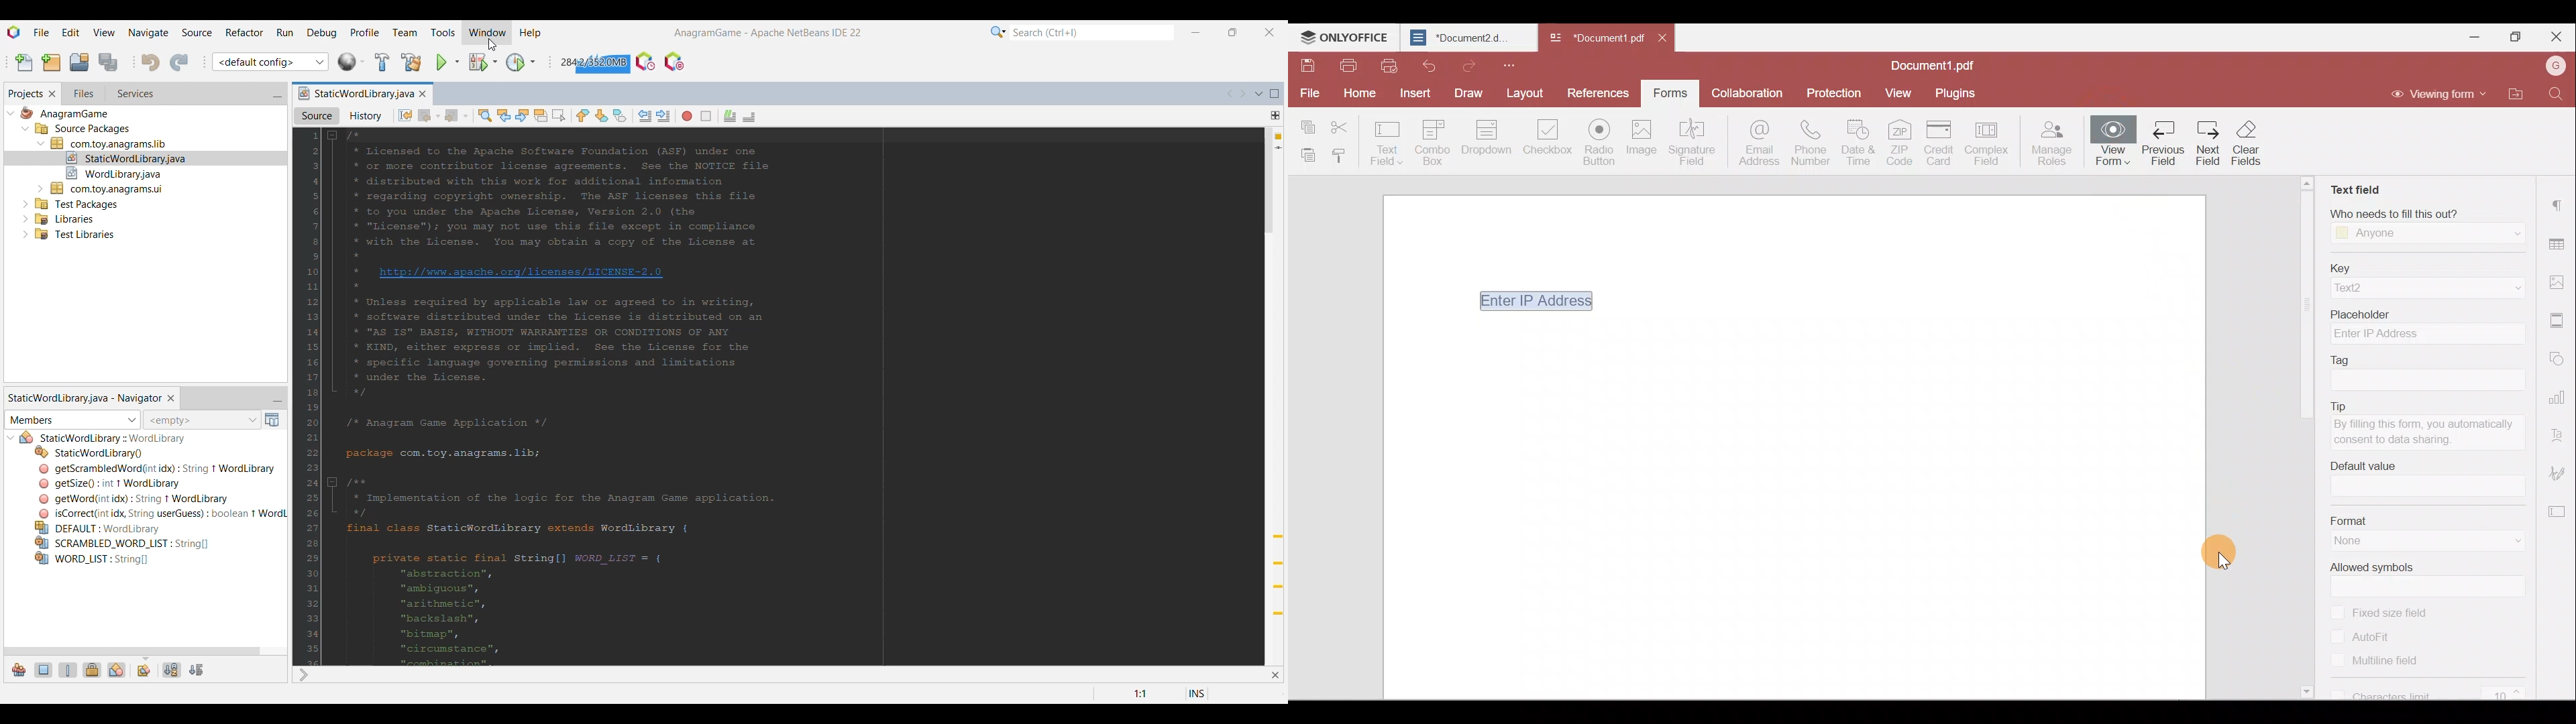  Describe the element at coordinates (2347, 359) in the screenshot. I see `Tag` at that location.